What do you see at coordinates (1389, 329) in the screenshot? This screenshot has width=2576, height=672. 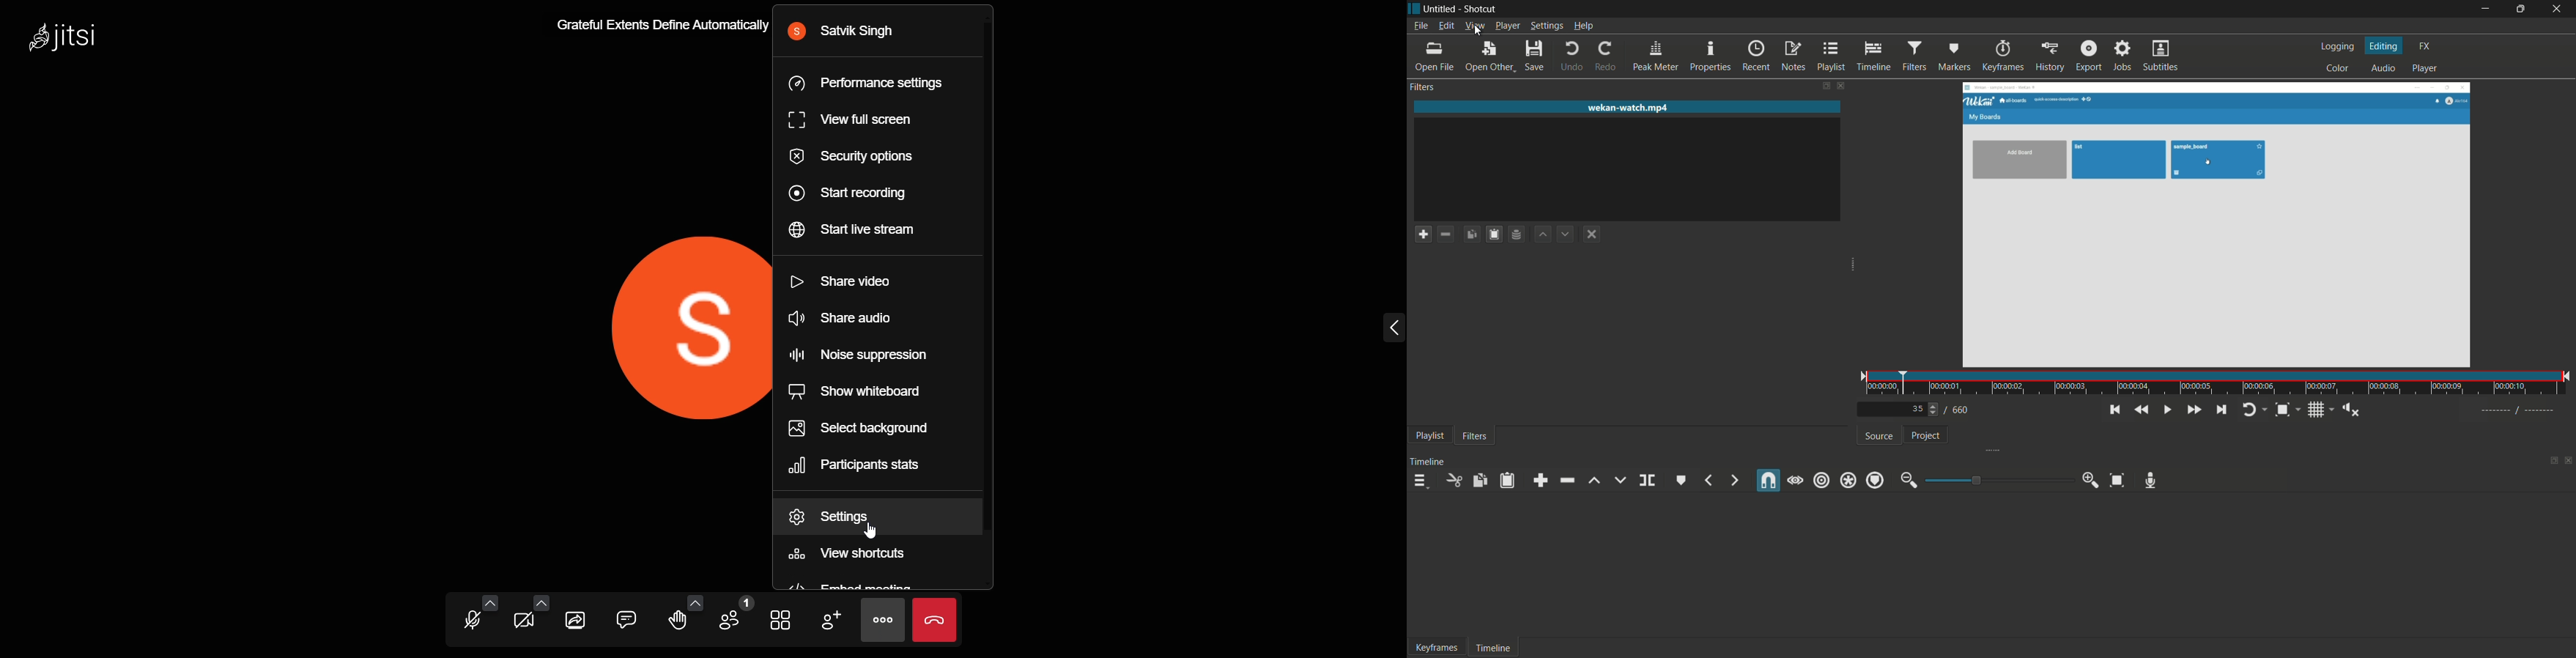 I see `expand` at bounding box center [1389, 329].